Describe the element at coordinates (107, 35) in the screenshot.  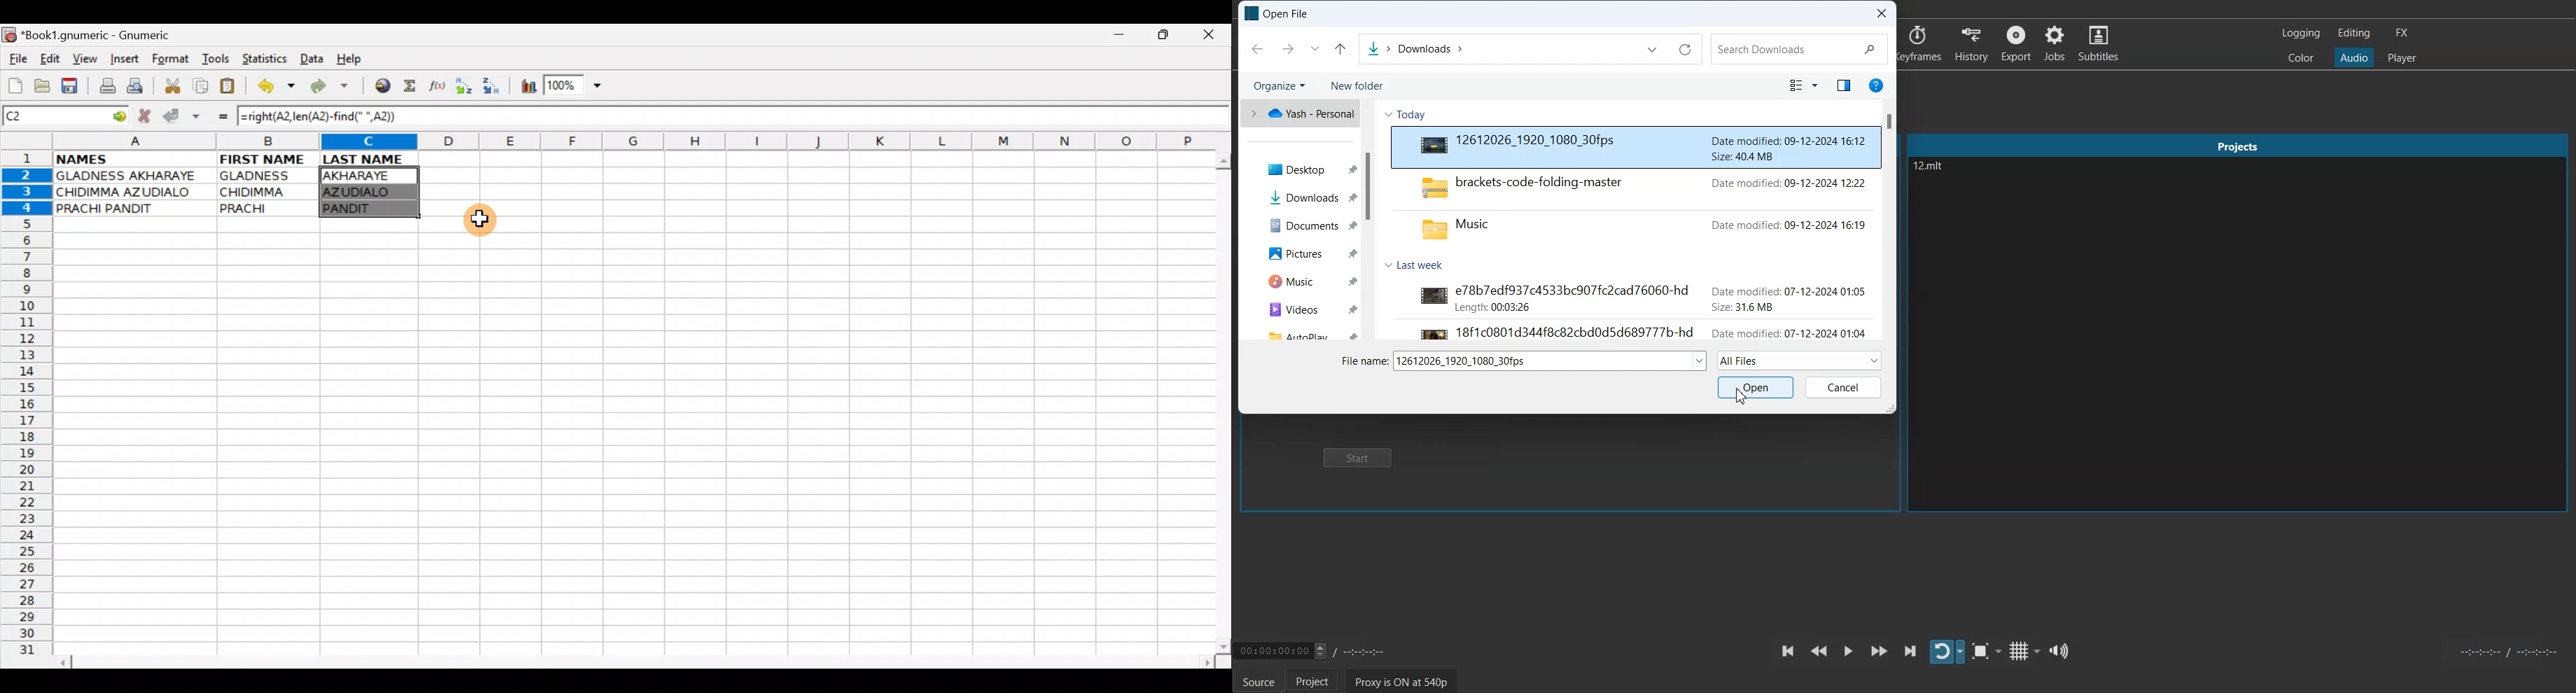
I see `*Book1.gnumeric - Gnumeric` at that location.